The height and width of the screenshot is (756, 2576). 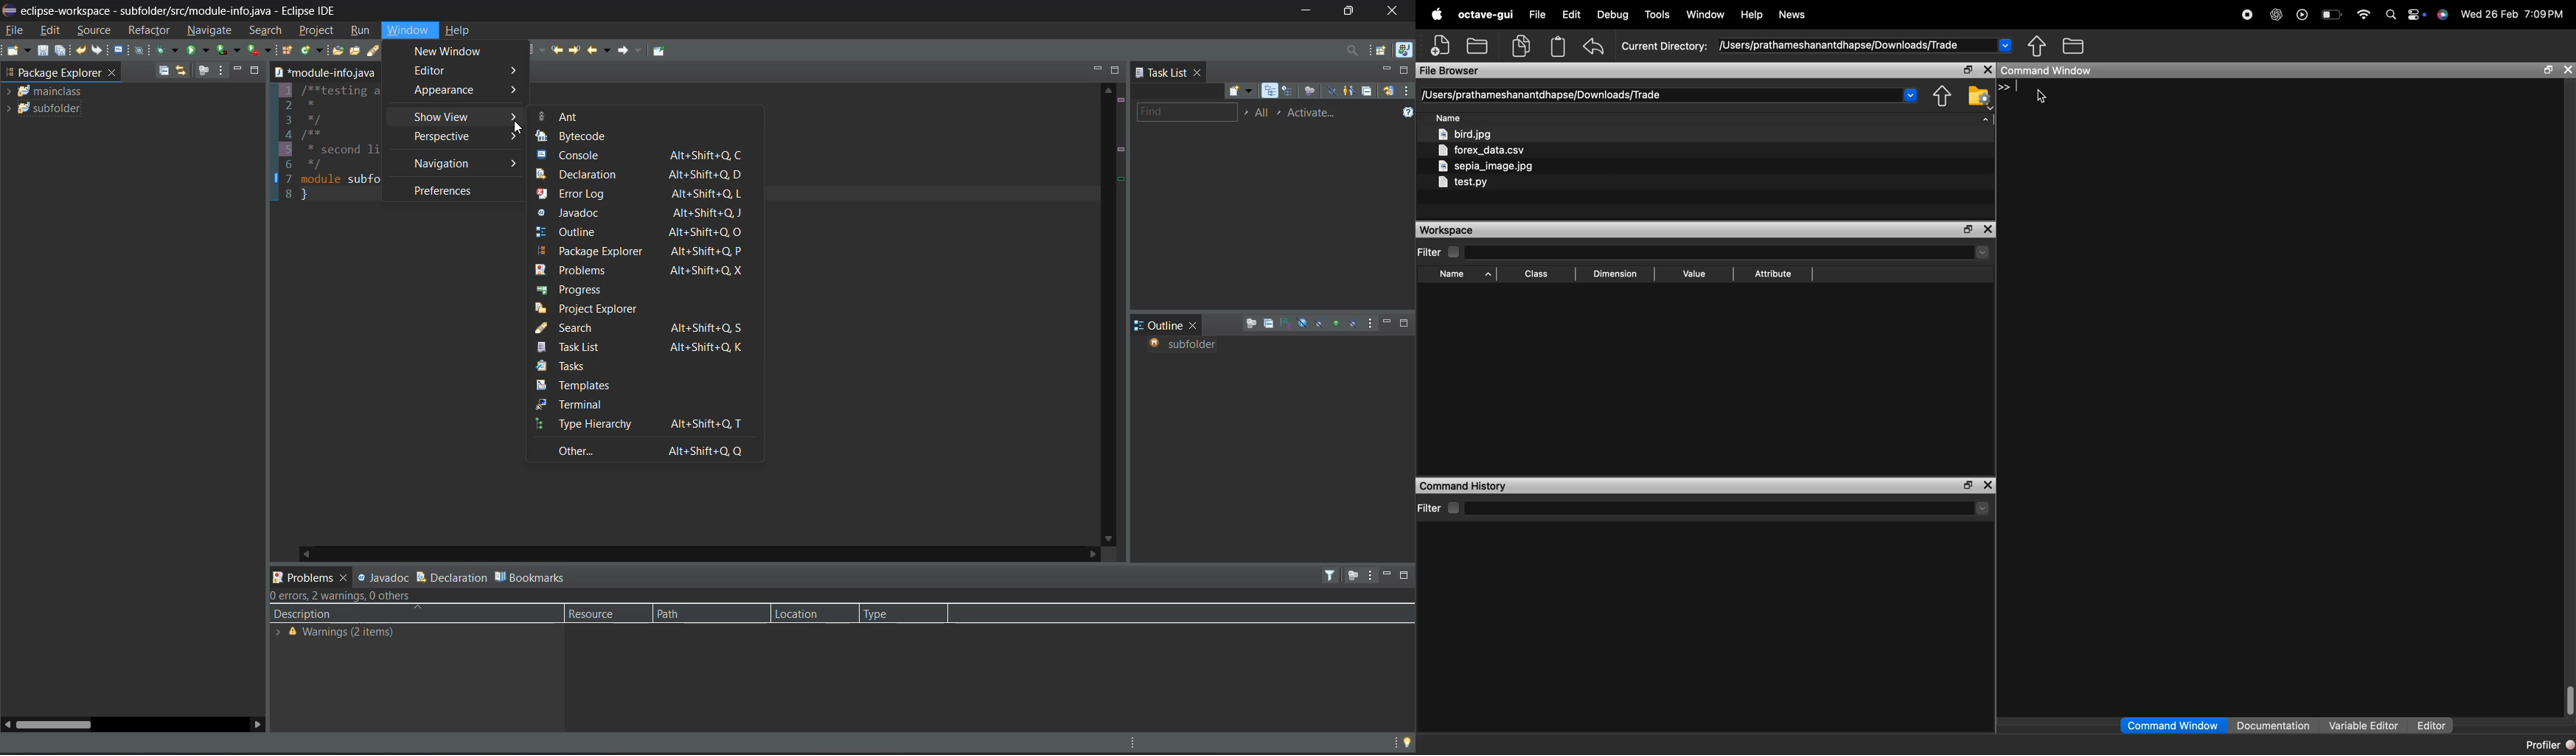 I want to click on javadoc, so click(x=379, y=577).